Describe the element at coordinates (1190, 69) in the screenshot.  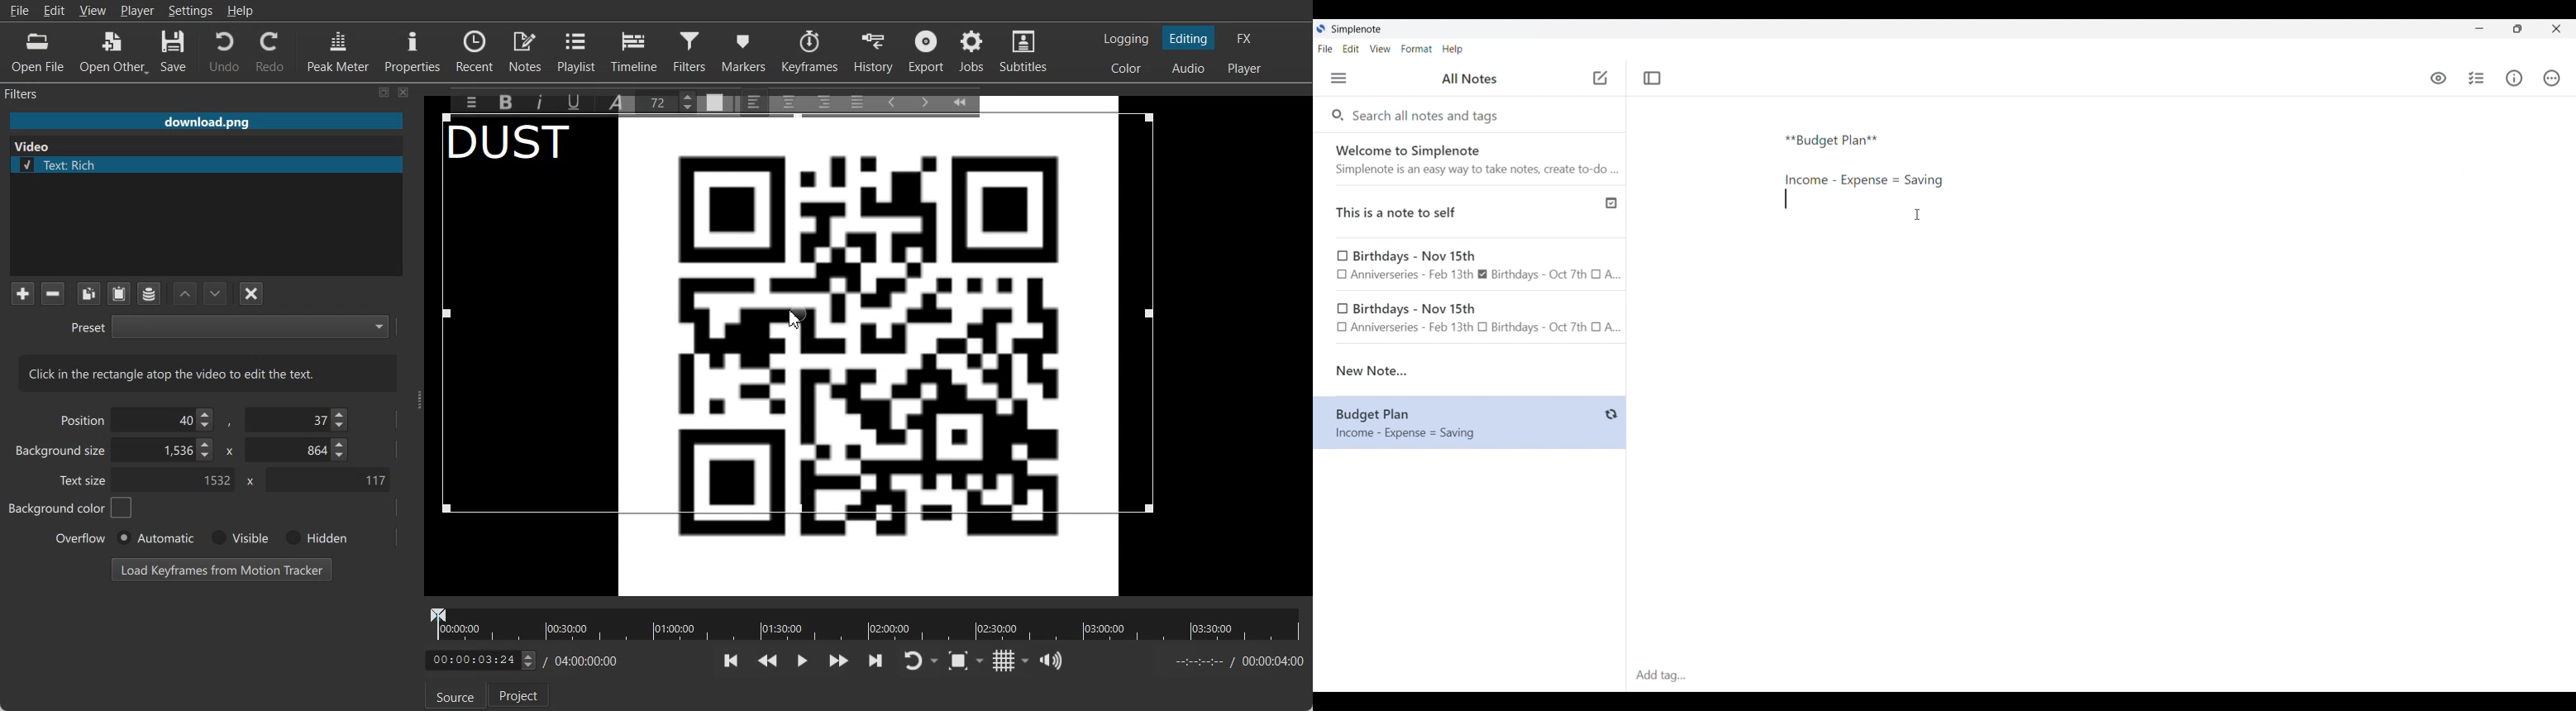
I see `Switching to the Audio layout` at that location.